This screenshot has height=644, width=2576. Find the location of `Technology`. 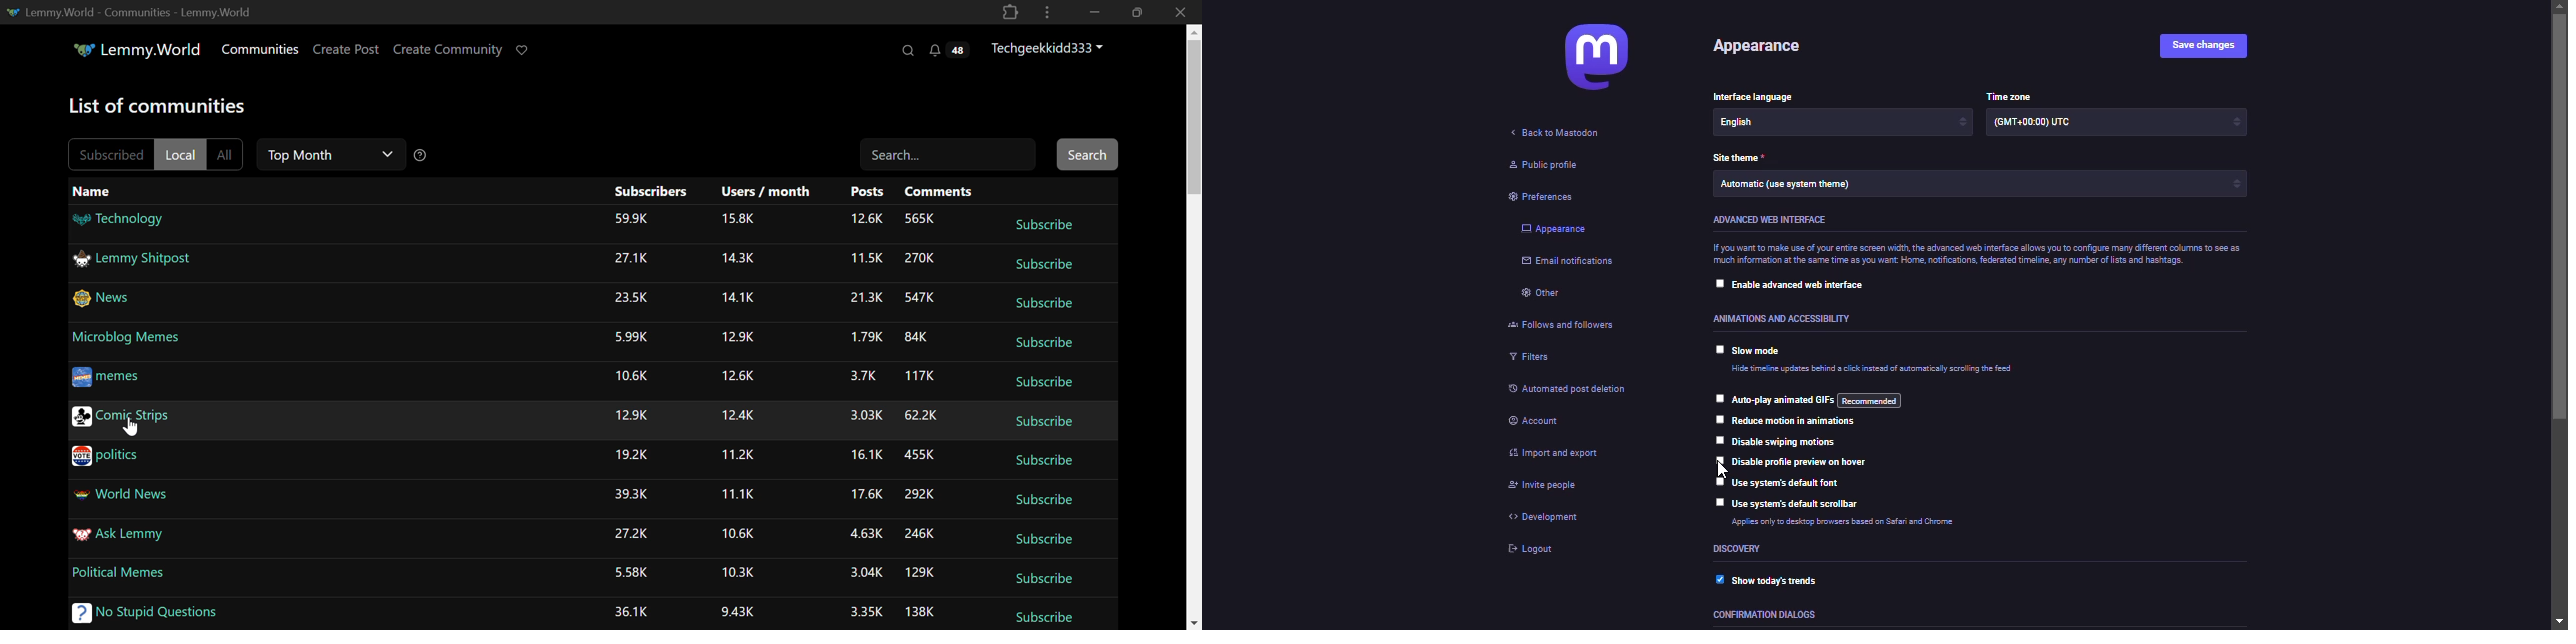

Technology is located at coordinates (120, 220).